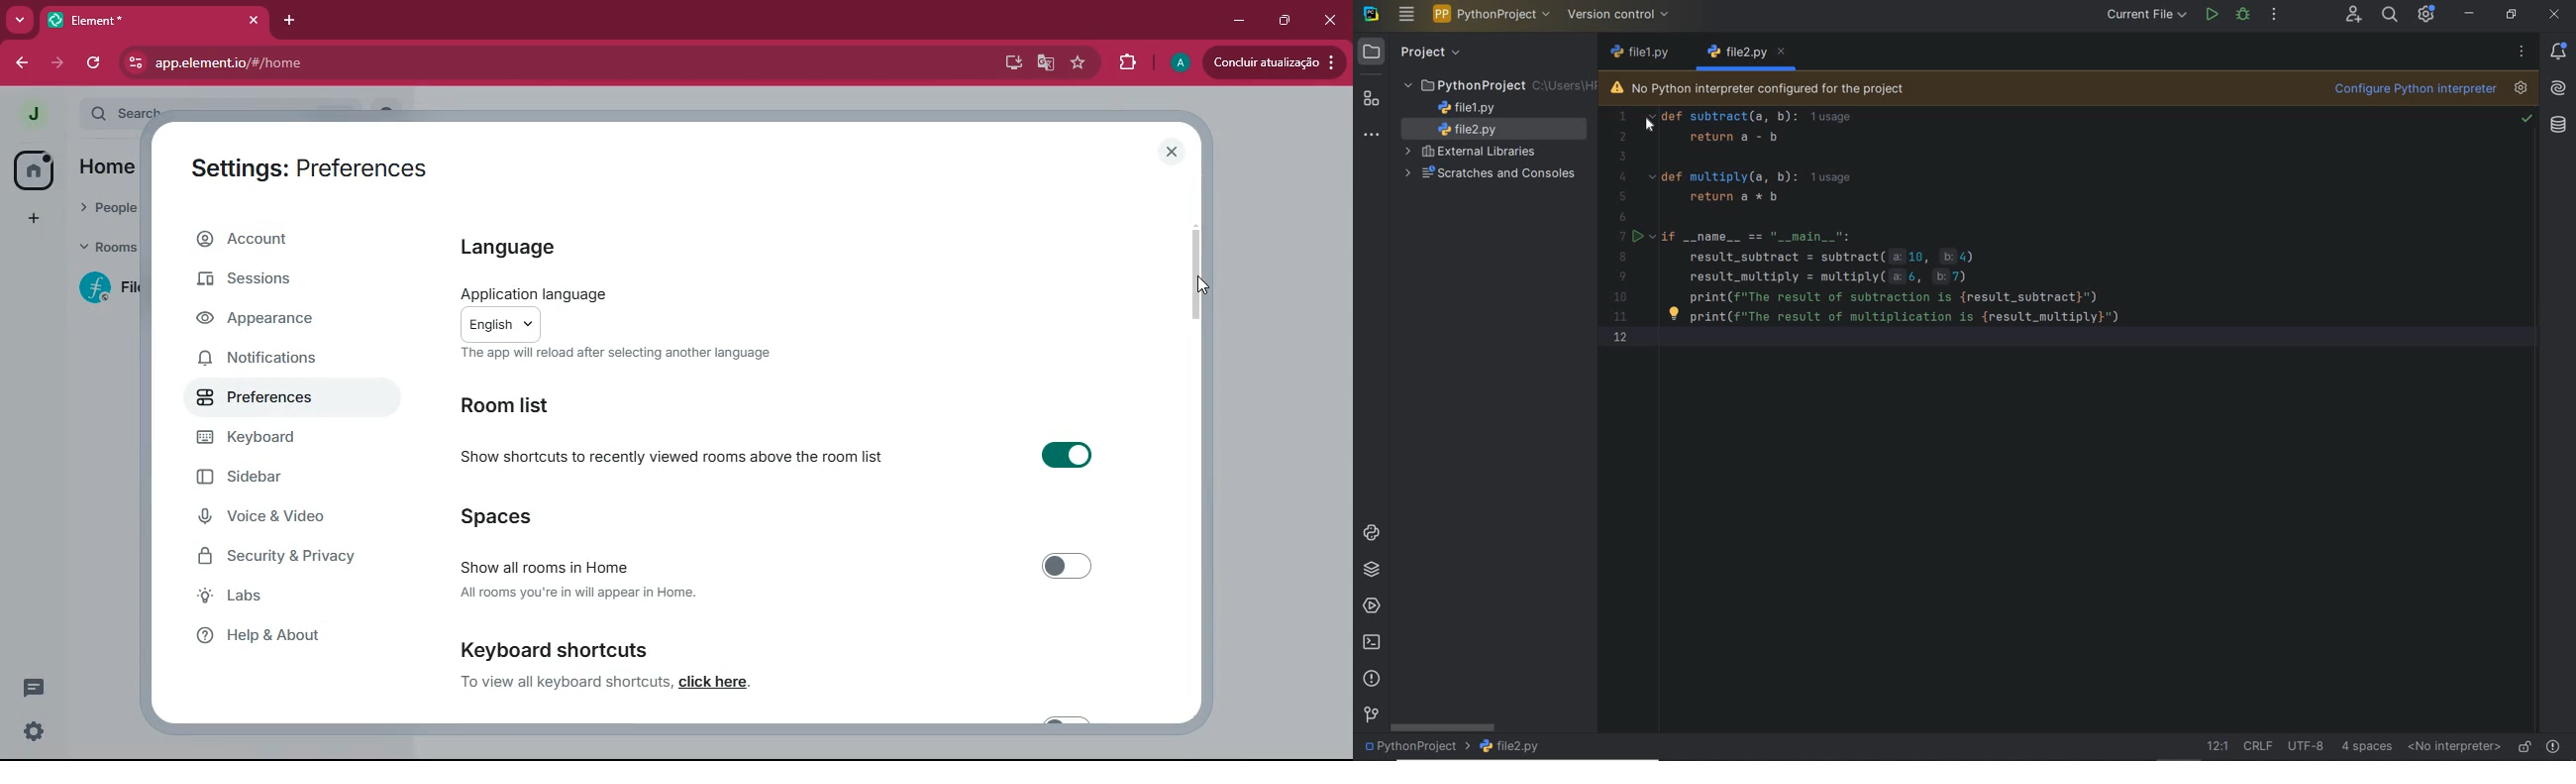  I want to click on sidebar, so click(273, 479).